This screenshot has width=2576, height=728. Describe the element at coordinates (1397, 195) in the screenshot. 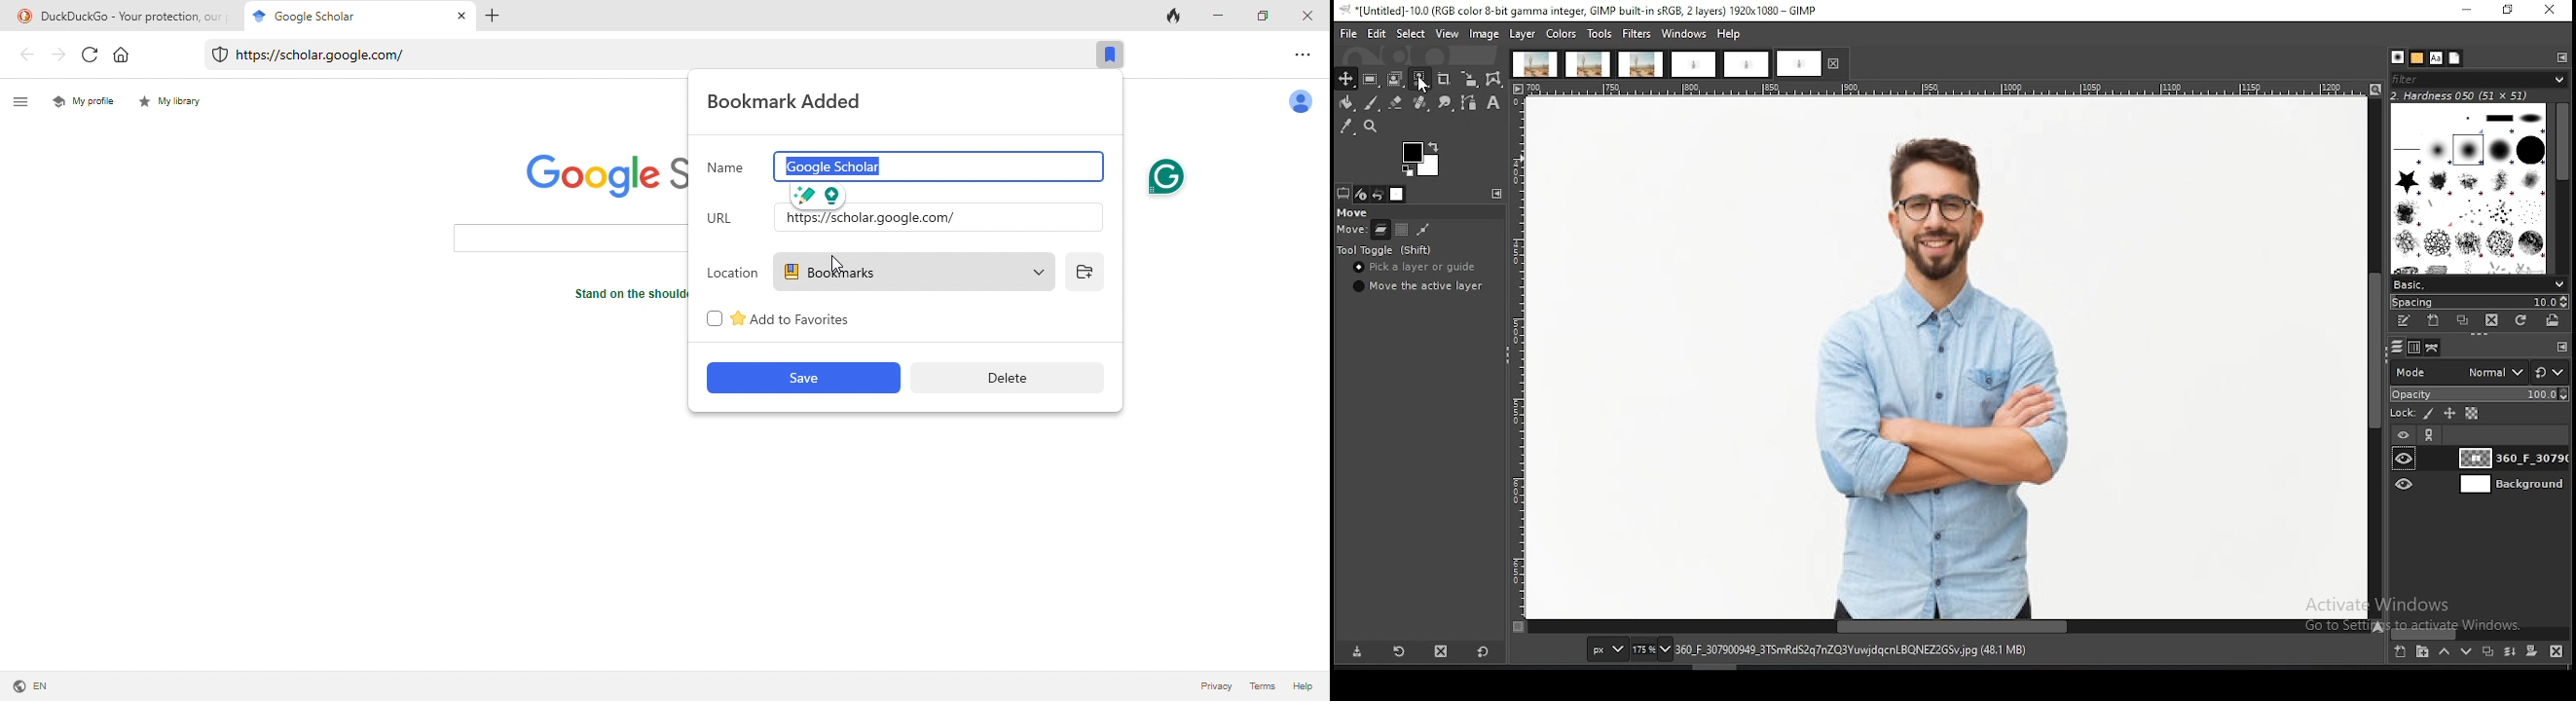

I see `images` at that location.